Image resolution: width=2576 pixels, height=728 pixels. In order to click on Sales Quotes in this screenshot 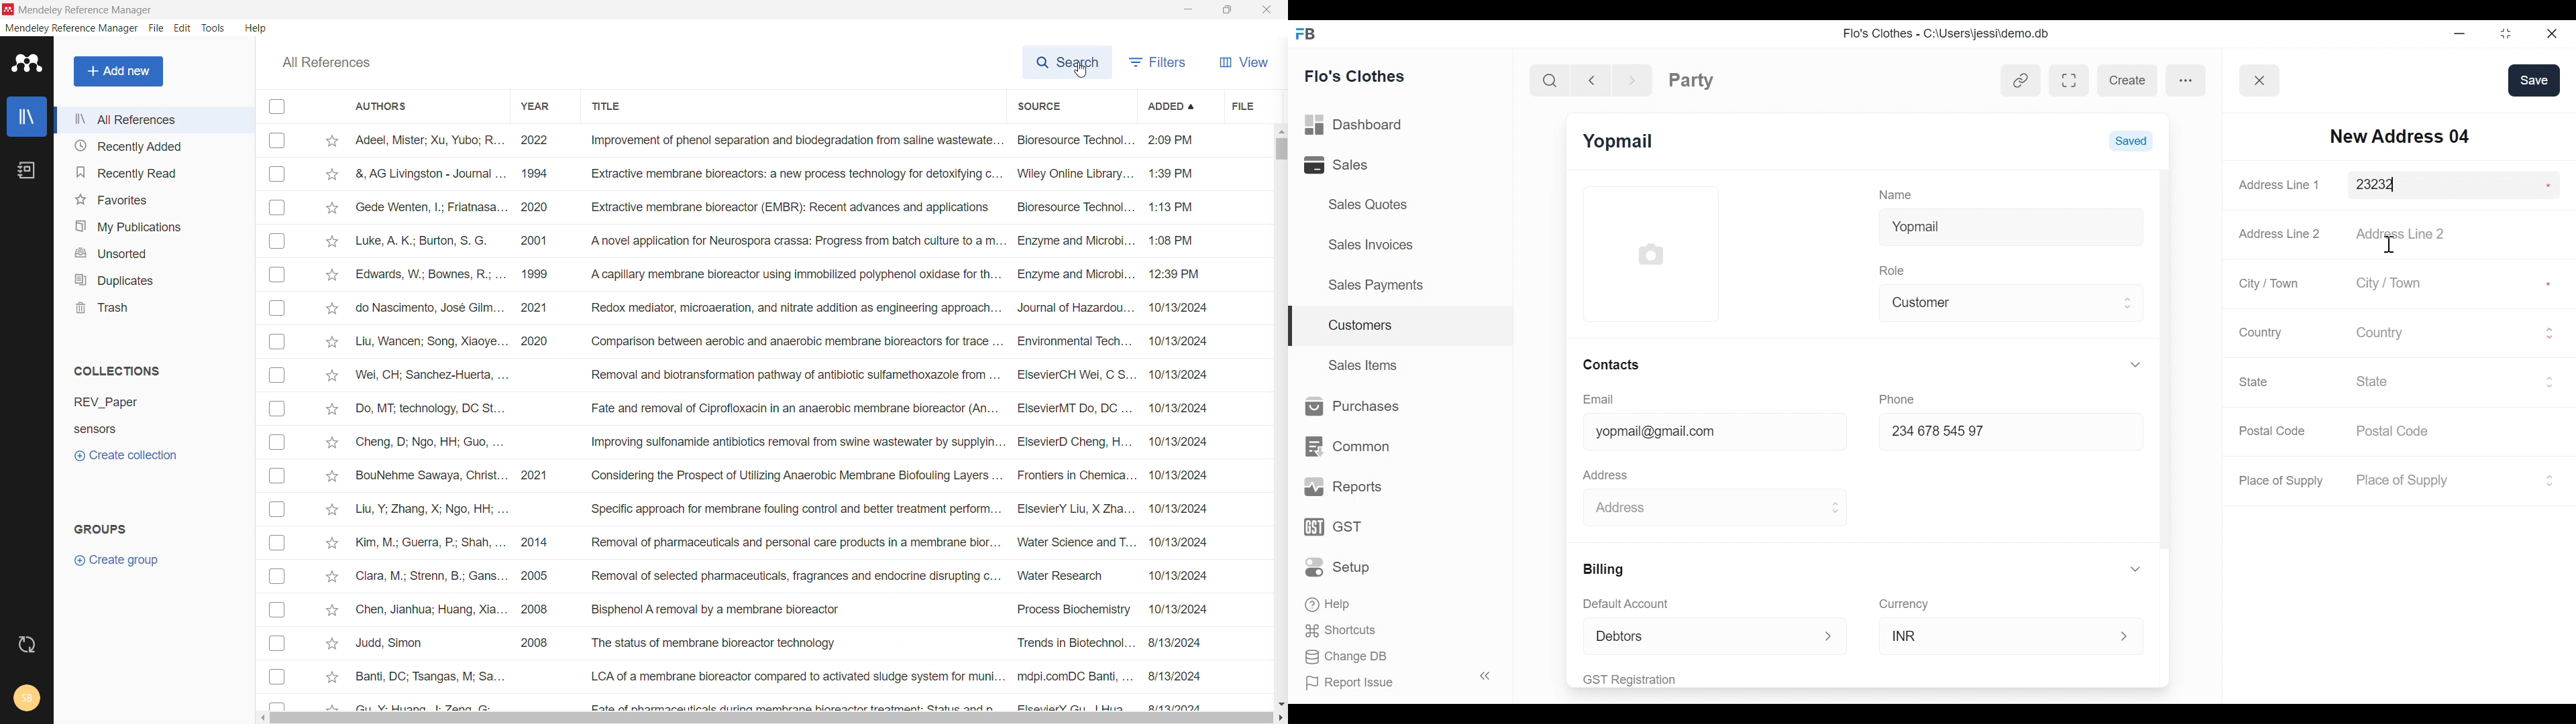, I will do `click(1369, 204)`.